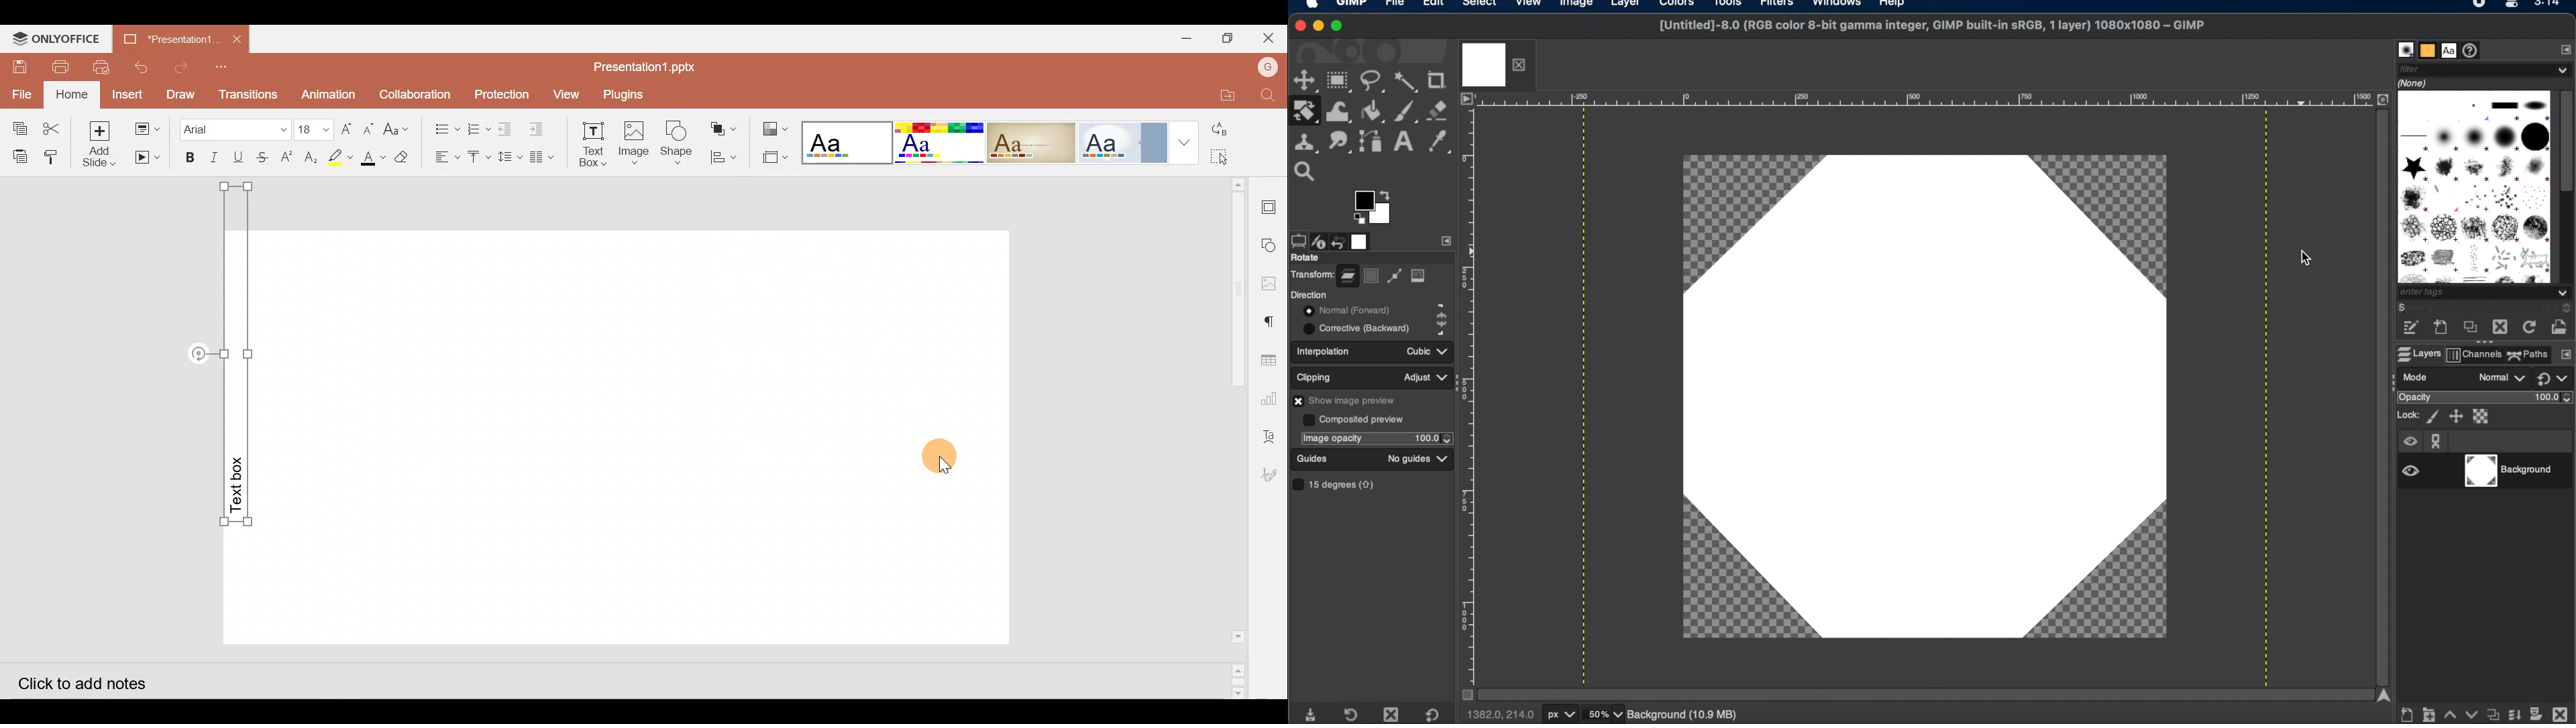 The image size is (2576, 728). Describe the element at coordinates (1522, 64) in the screenshot. I see `close layer tab` at that location.